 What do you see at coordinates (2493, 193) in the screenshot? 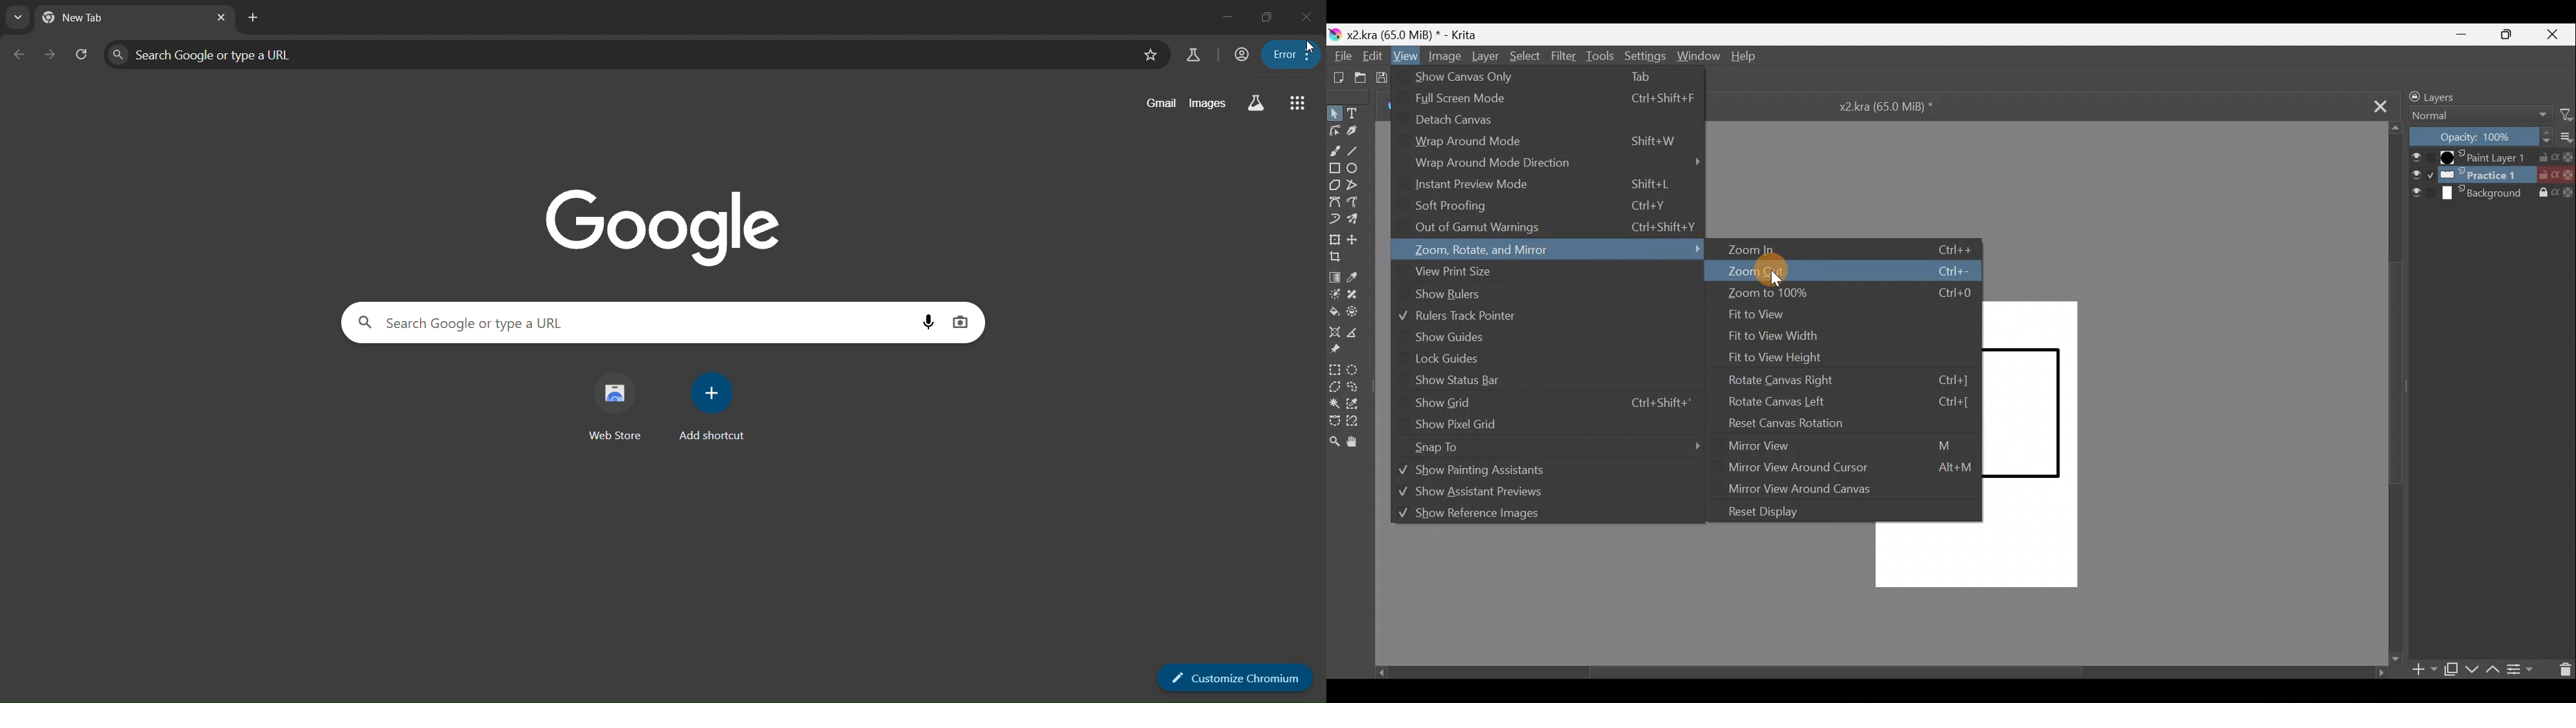
I see `Background` at bounding box center [2493, 193].